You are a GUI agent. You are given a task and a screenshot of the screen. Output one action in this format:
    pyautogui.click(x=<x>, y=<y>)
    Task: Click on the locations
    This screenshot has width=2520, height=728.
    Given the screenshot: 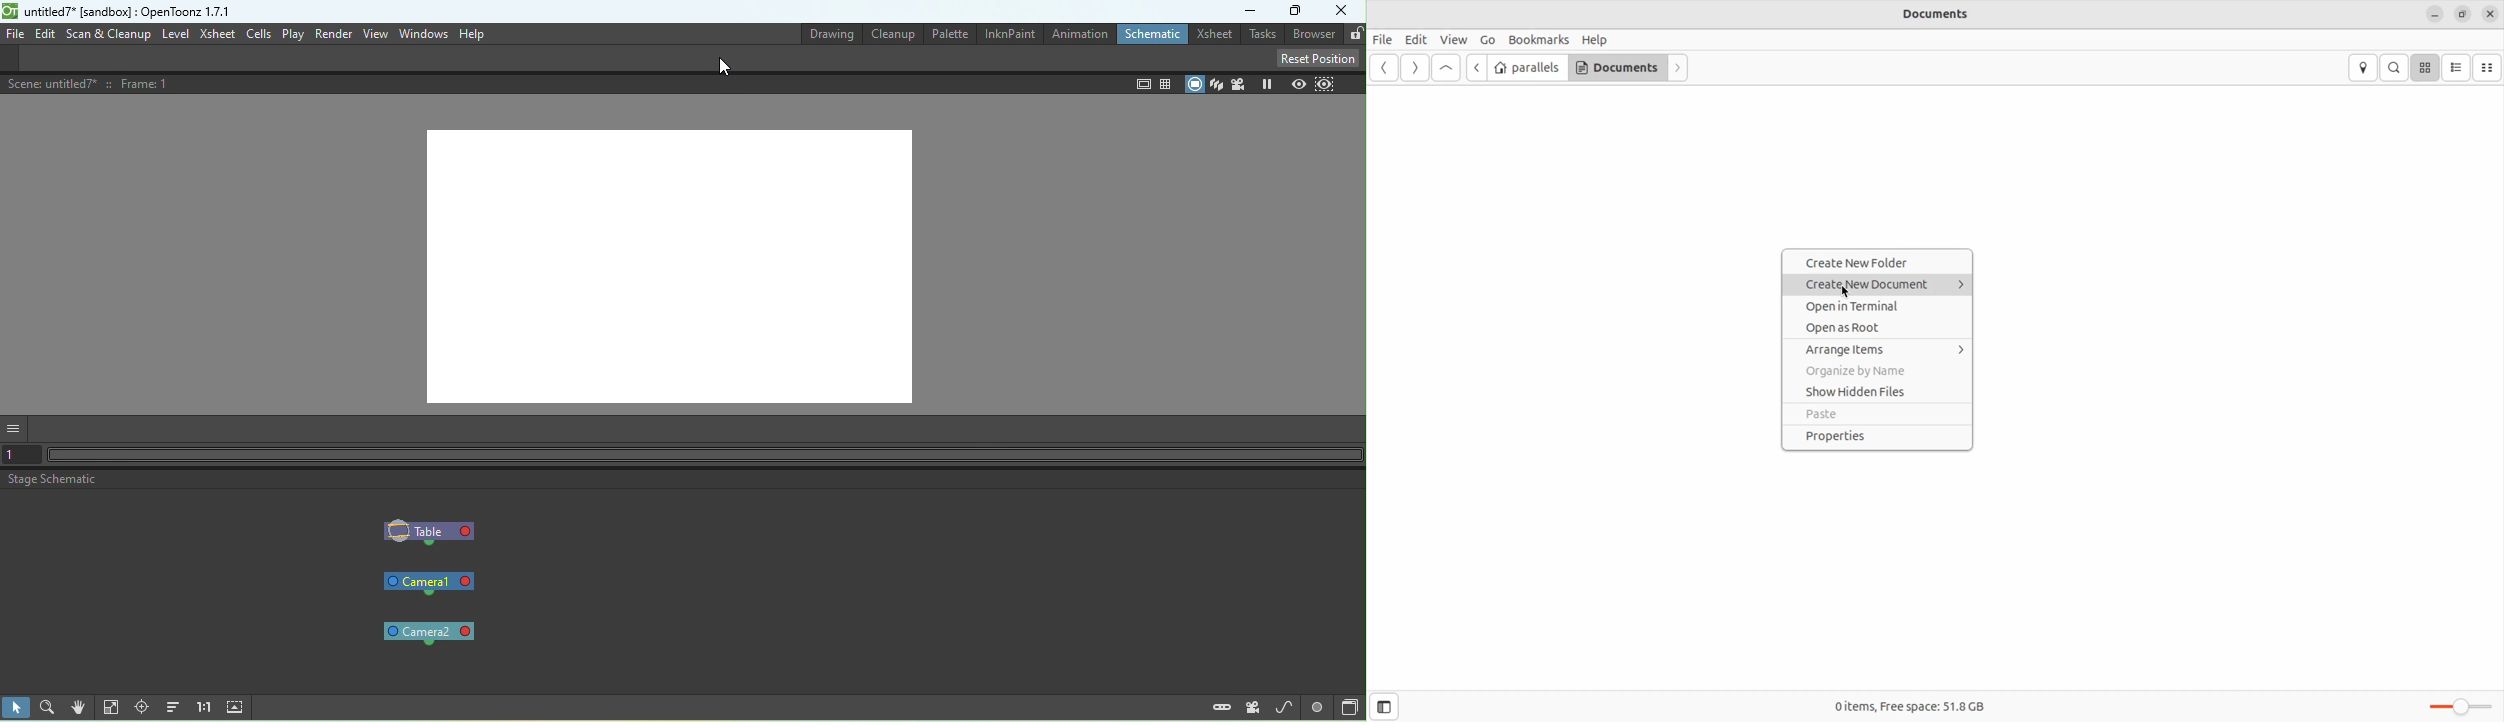 What is the action you would take?
    pyautogui.click(x=2366, y=68)
    